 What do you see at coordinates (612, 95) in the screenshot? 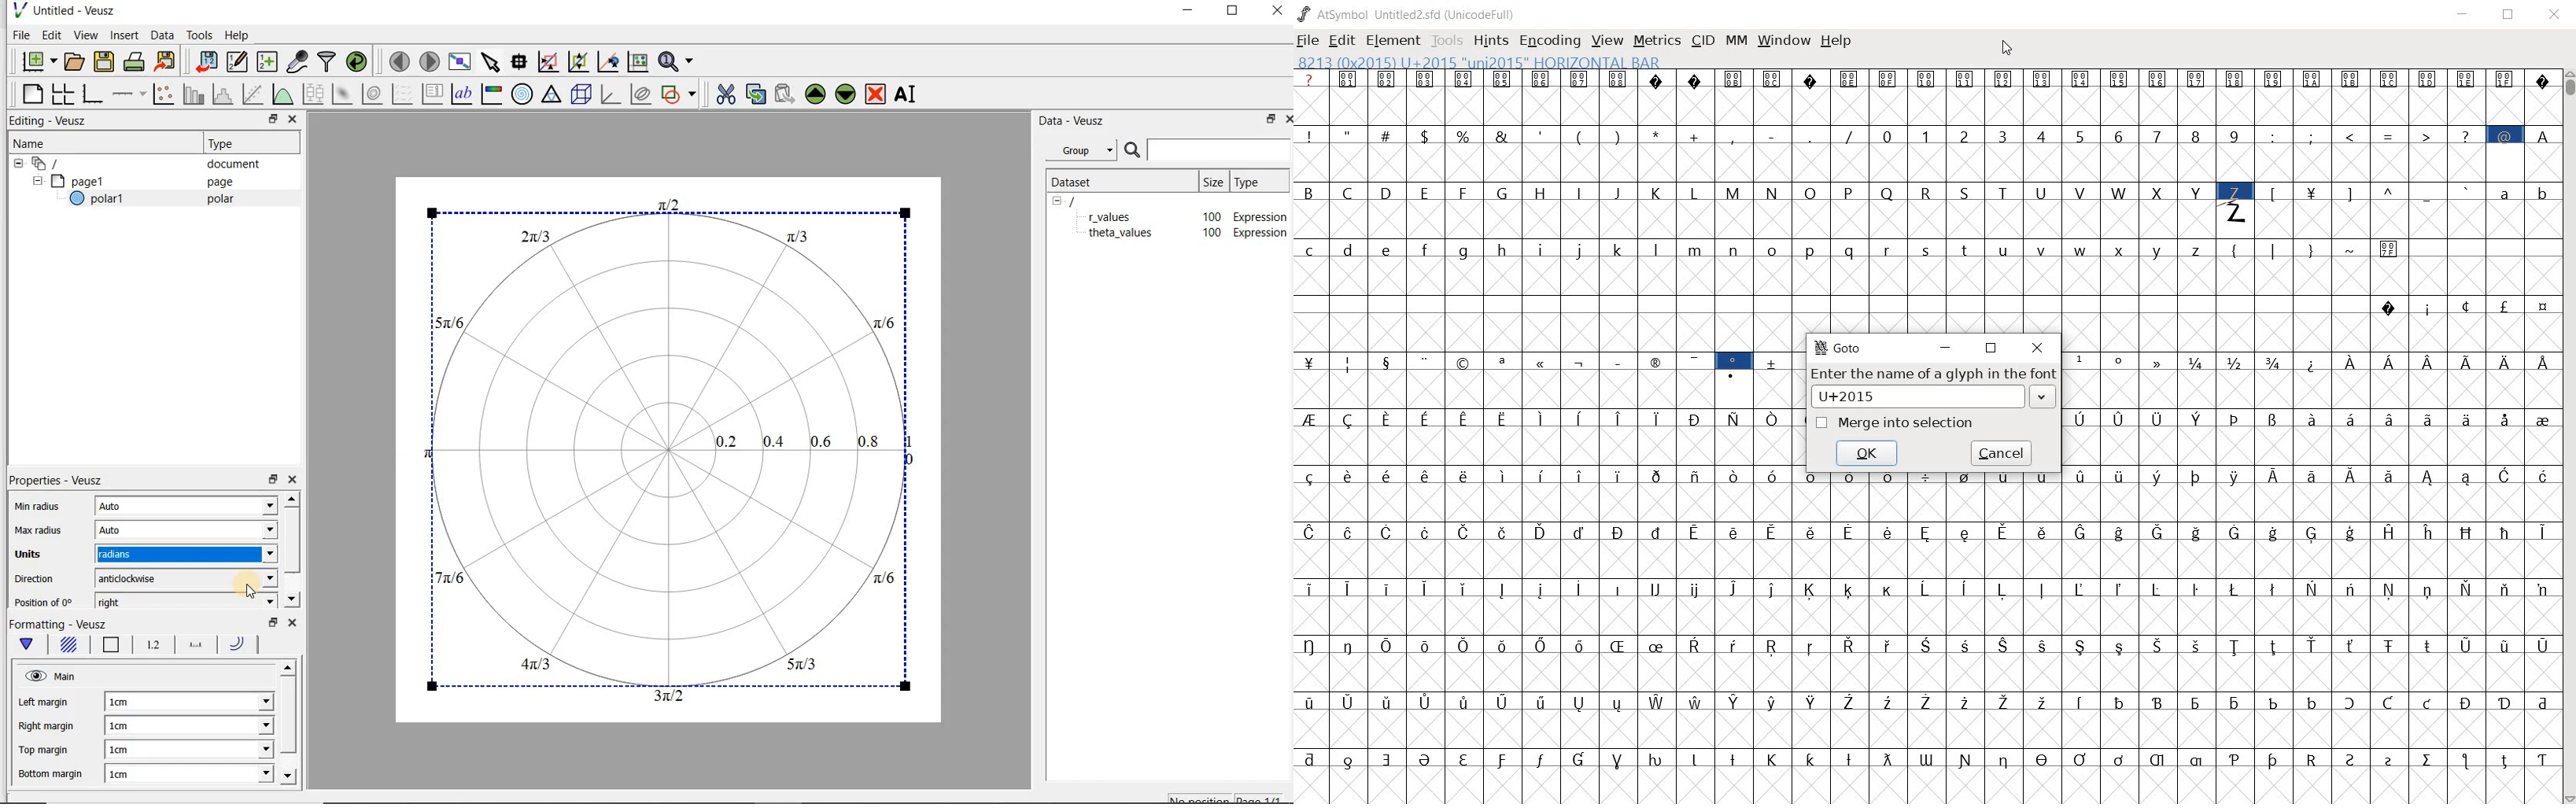
I see `3d graph` at bounding box center [612, 95].